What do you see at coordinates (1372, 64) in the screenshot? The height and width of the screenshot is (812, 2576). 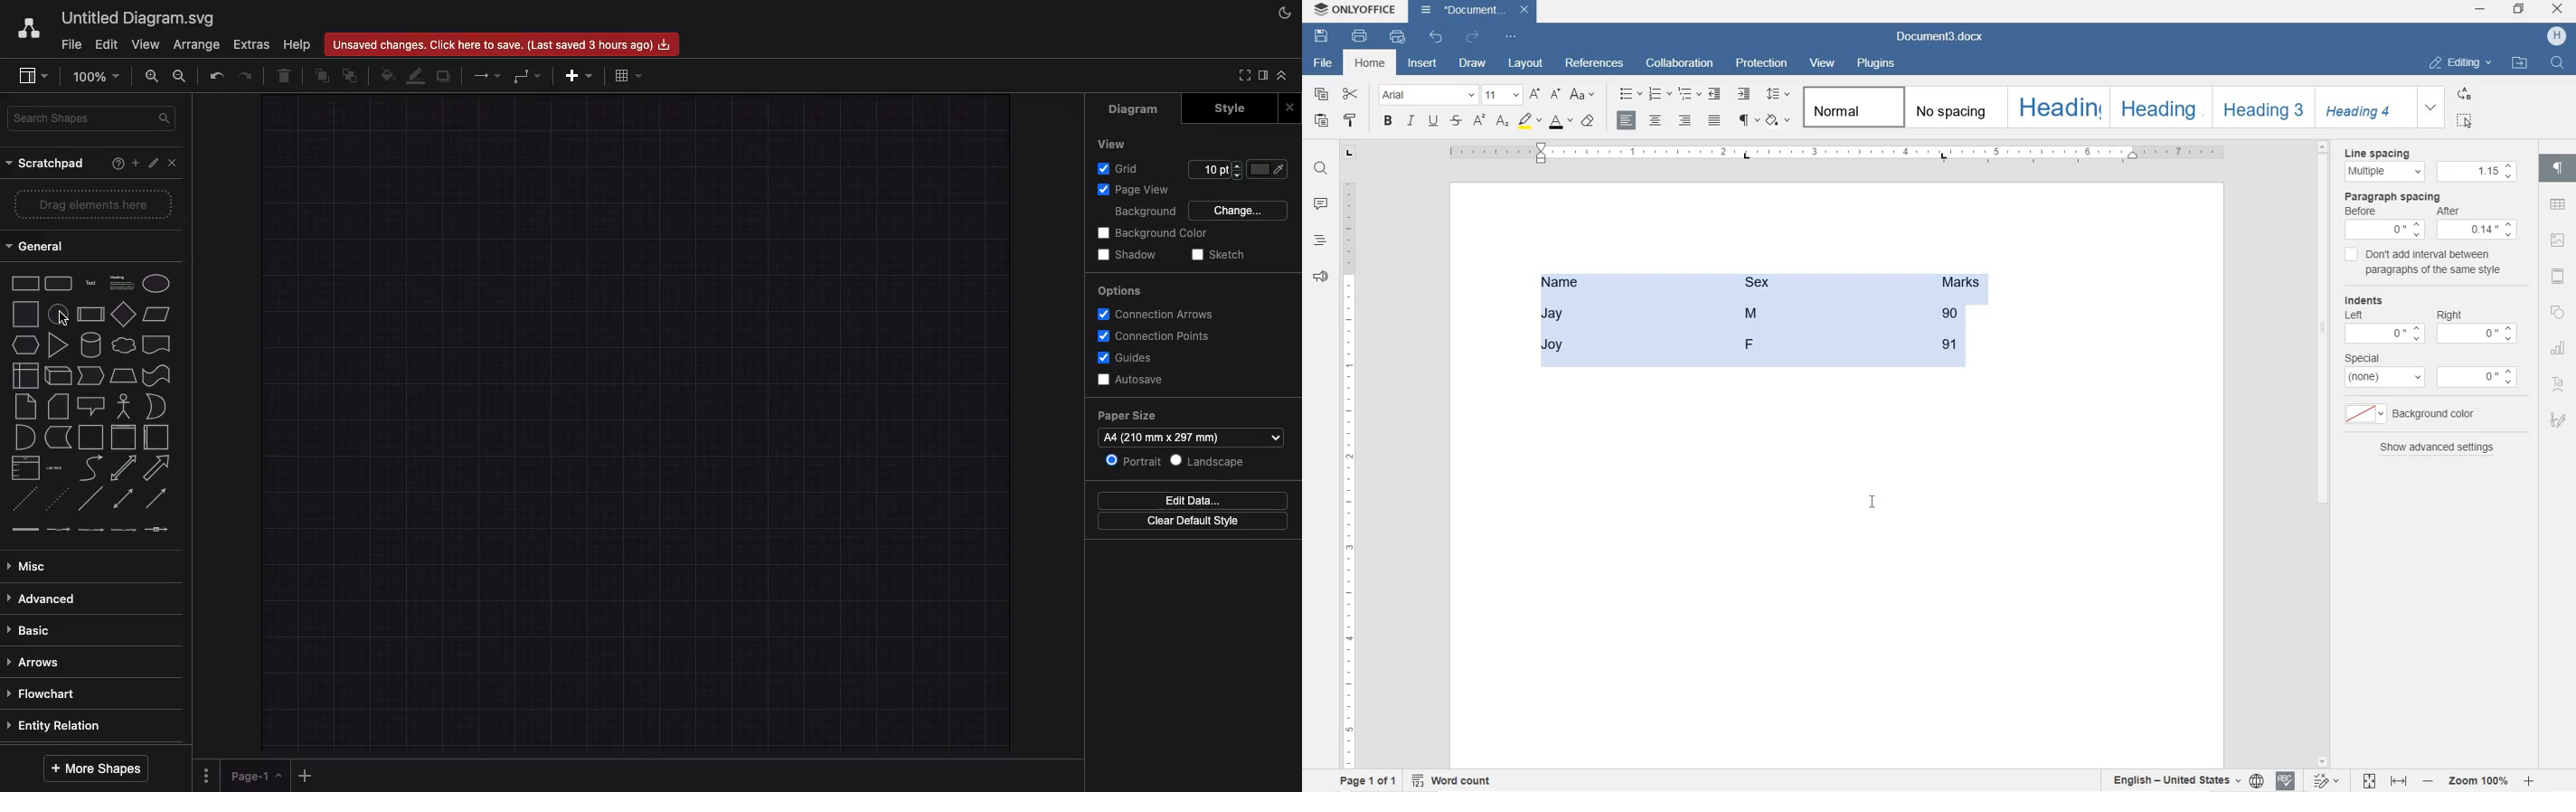 I see `HOME` at bounding box center [1372, 64].